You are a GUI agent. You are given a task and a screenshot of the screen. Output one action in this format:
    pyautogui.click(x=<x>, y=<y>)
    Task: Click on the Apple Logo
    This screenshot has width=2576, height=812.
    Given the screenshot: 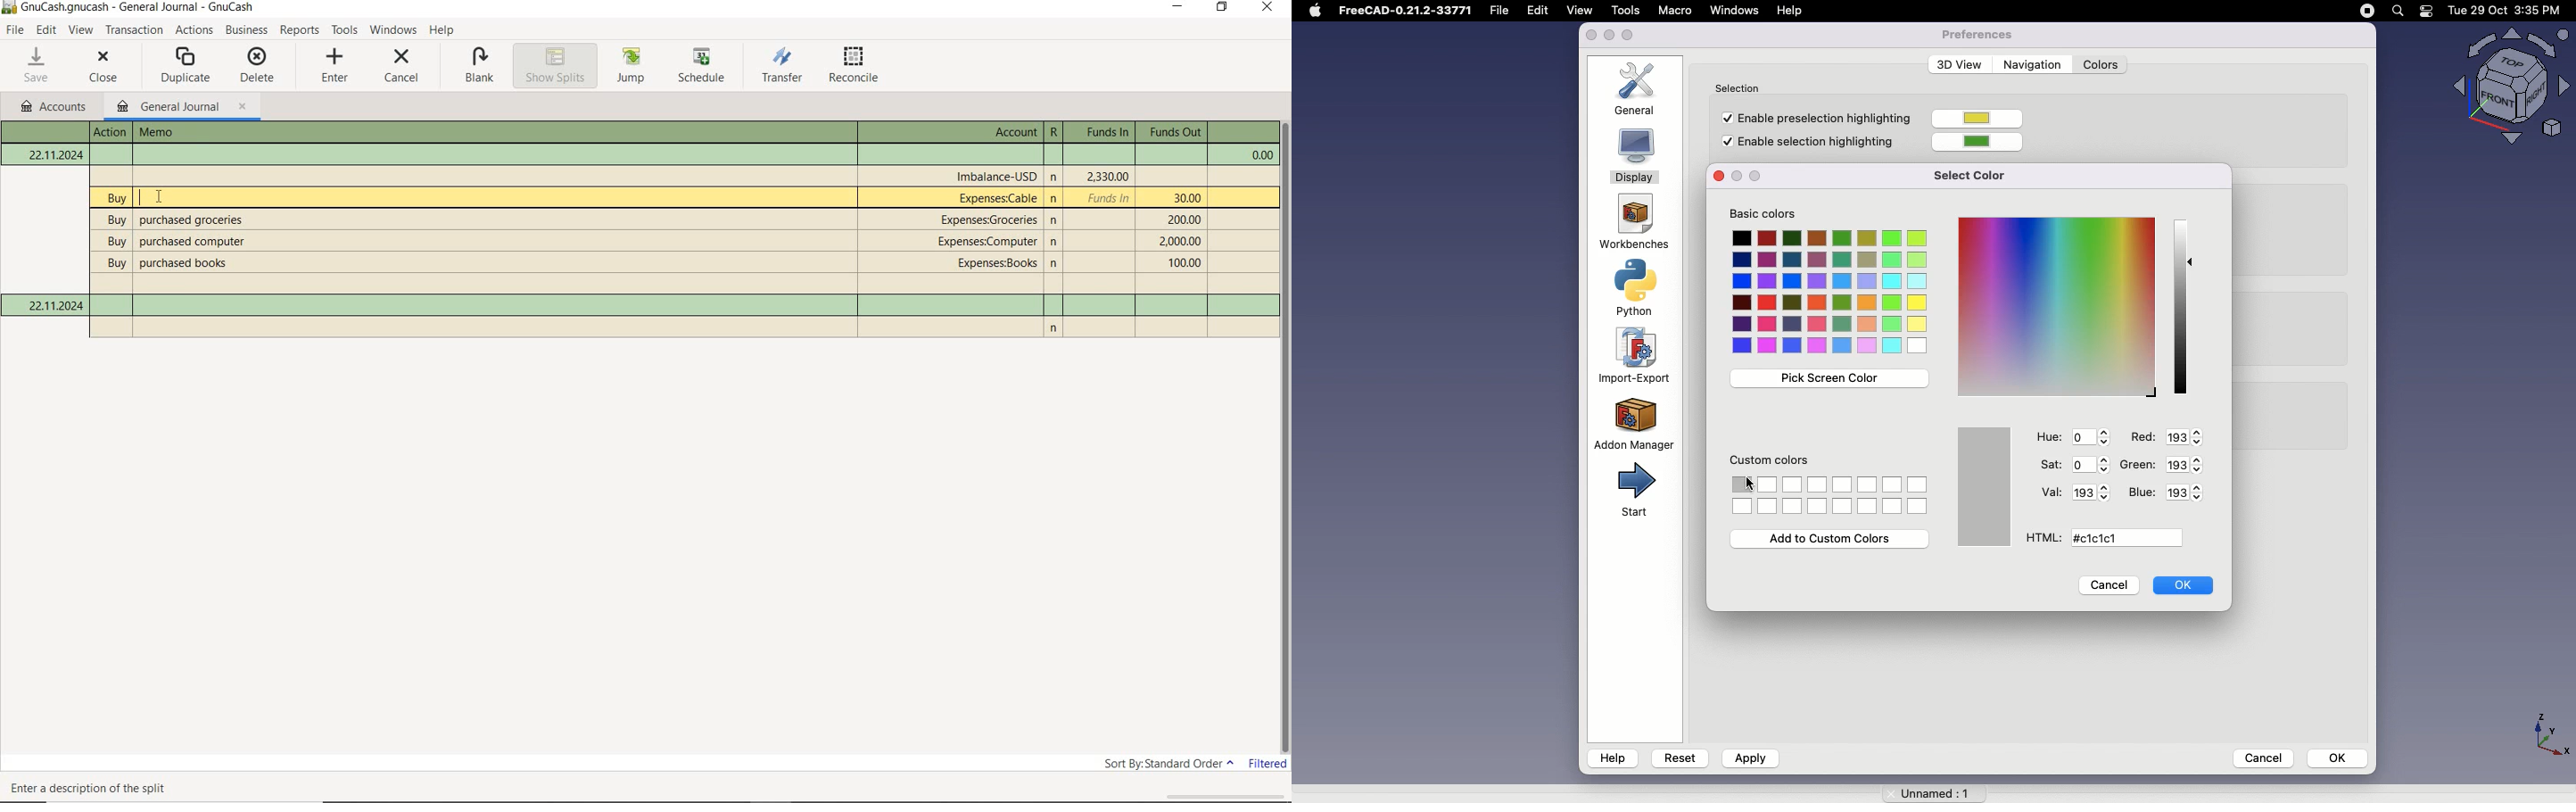 What is the action you would take?
    pyautogui.click(x=1315, y=11)
    